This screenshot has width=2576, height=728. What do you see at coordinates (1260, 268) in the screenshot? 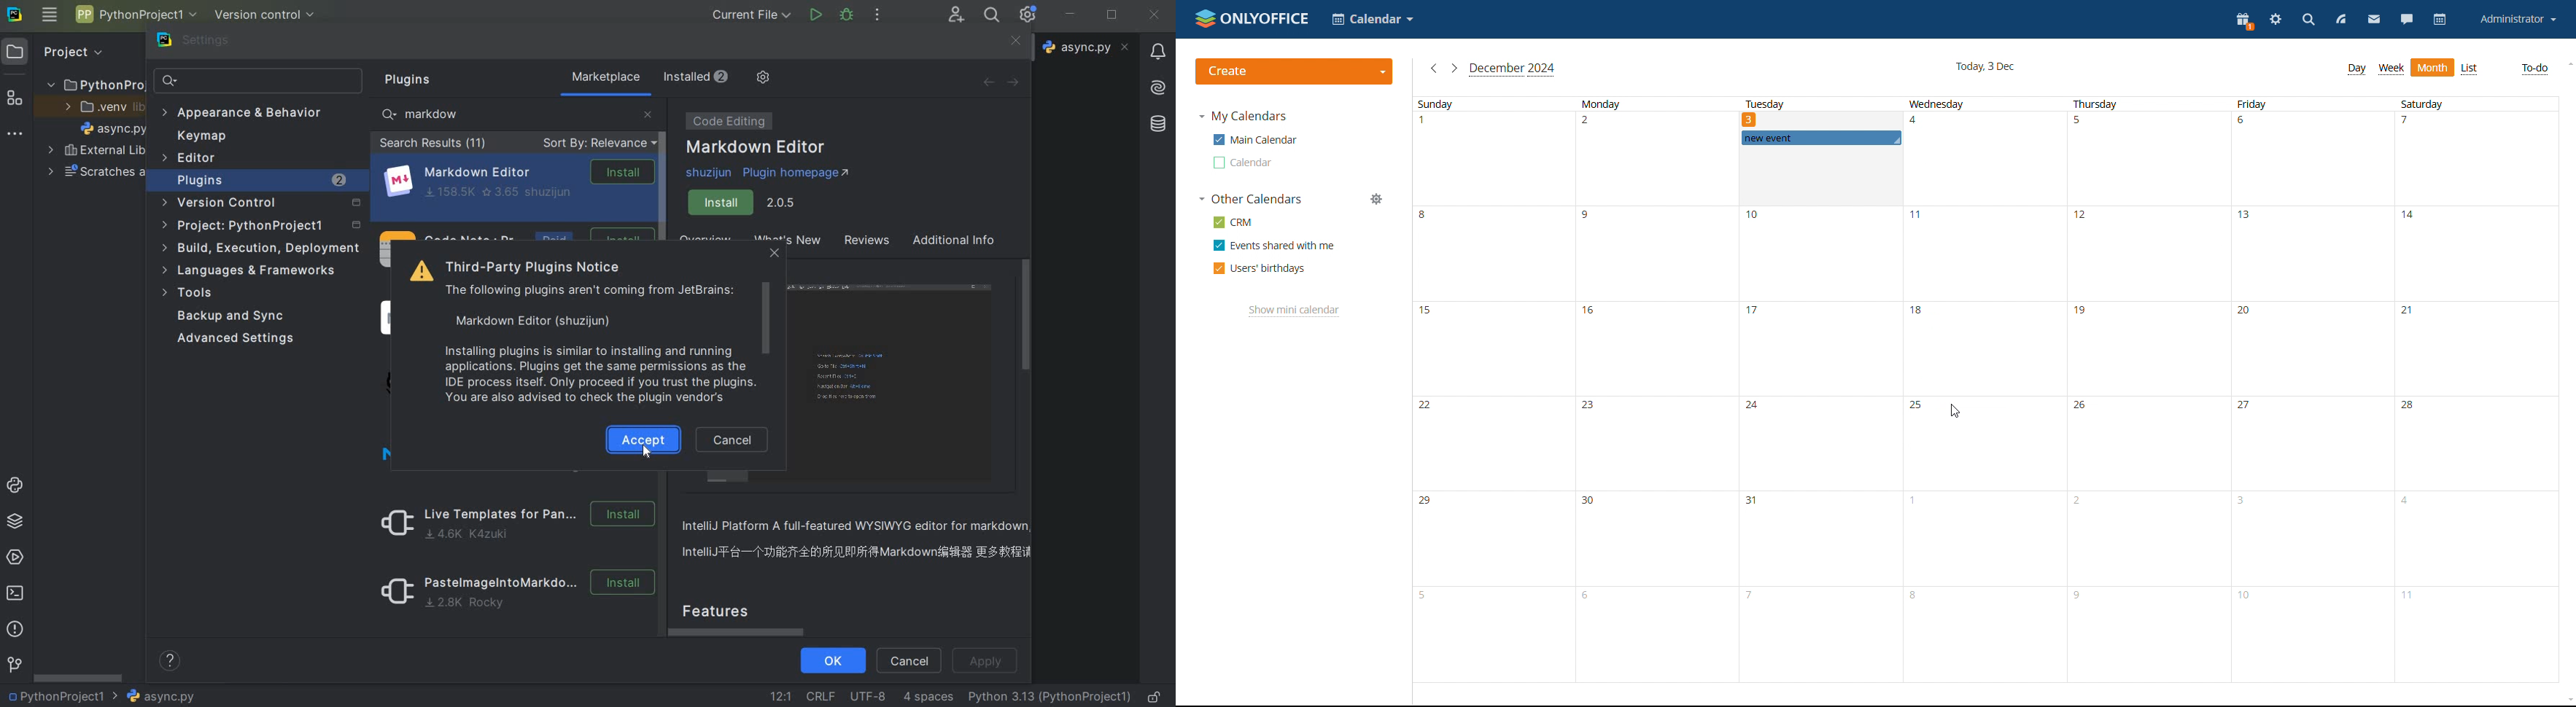
I see `users' birthdays` at bounding box center [1260, 268].